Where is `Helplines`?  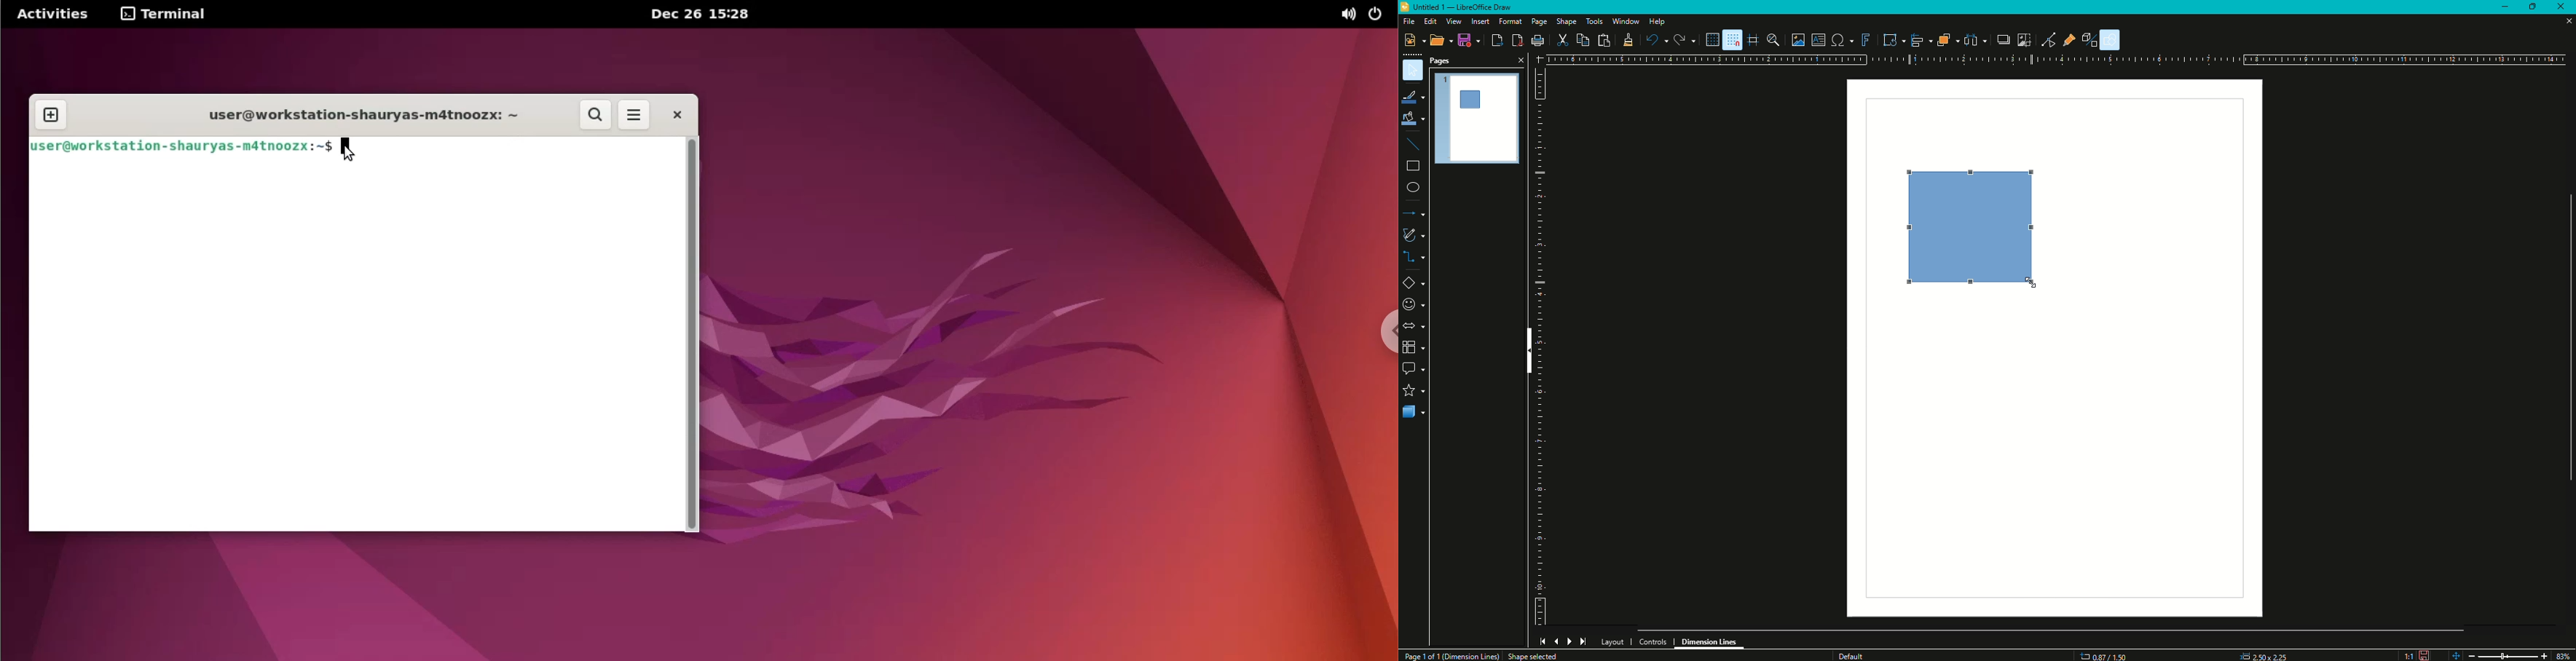 Helplines is located at coordinates (1753, 40).